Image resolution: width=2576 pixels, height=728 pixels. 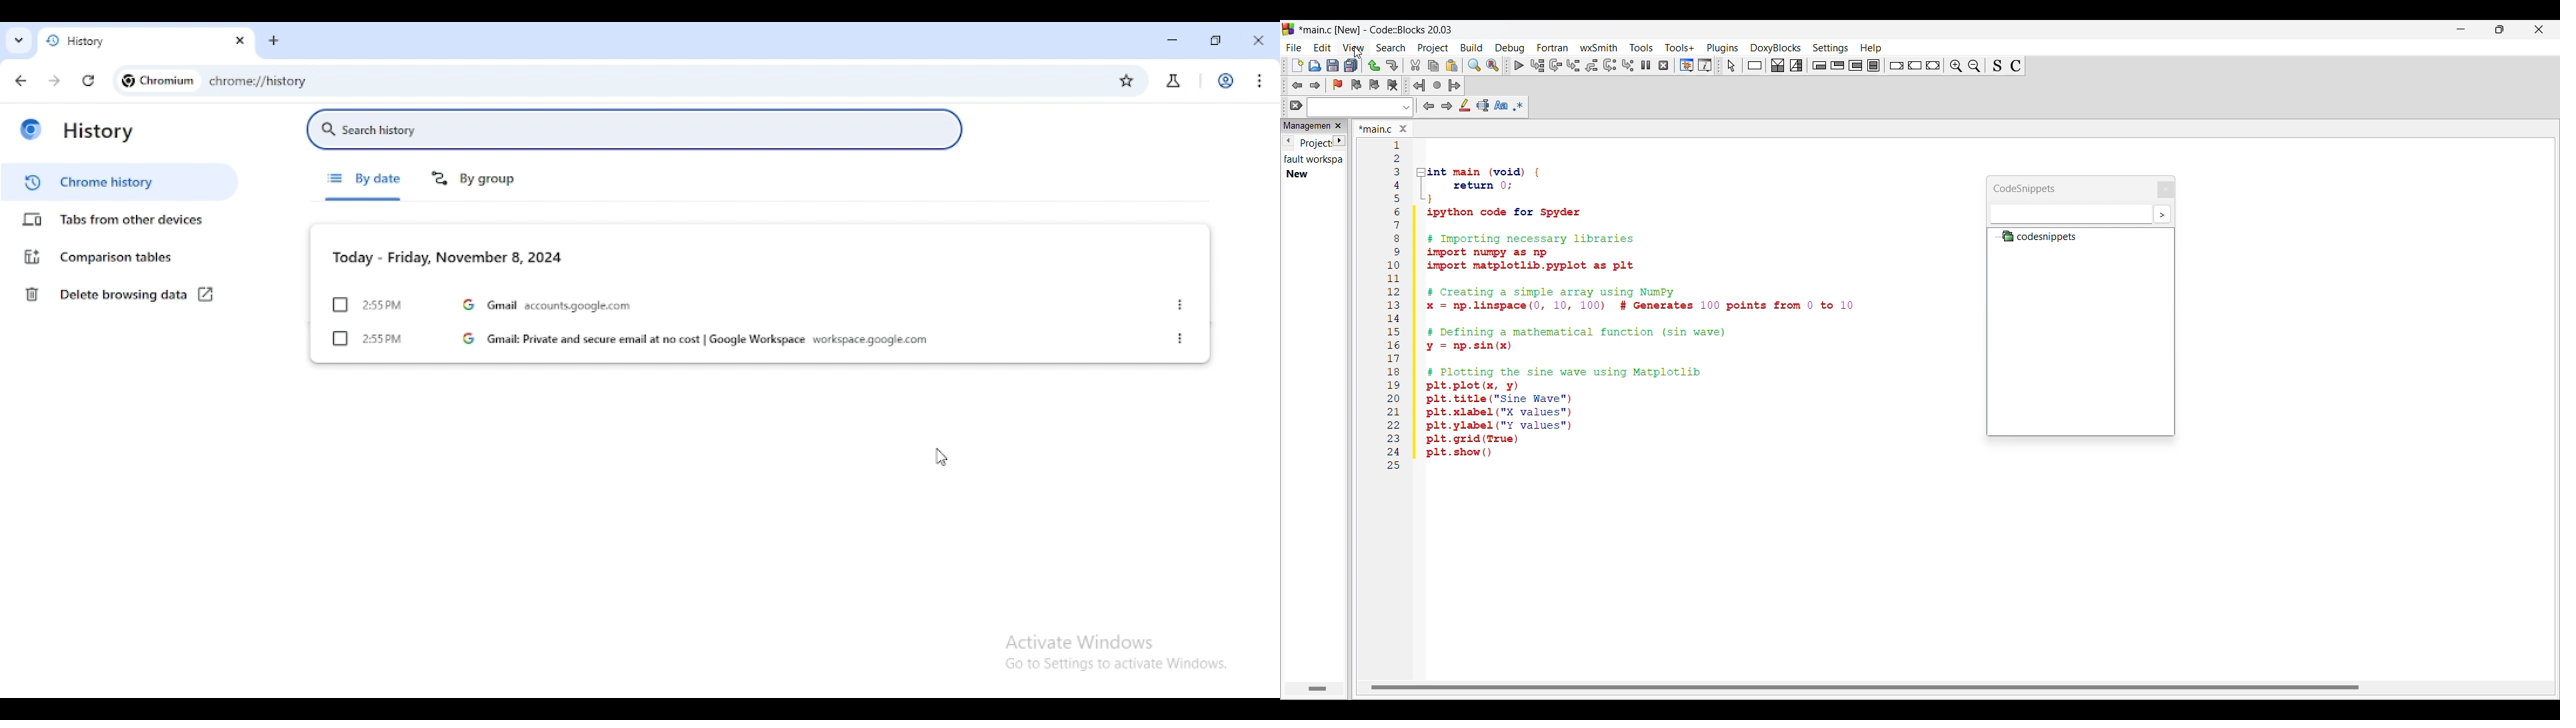 What do you see at coordinates (1258, 40) in the screenshot?
I see `close` at bounding box center [1258, 40].